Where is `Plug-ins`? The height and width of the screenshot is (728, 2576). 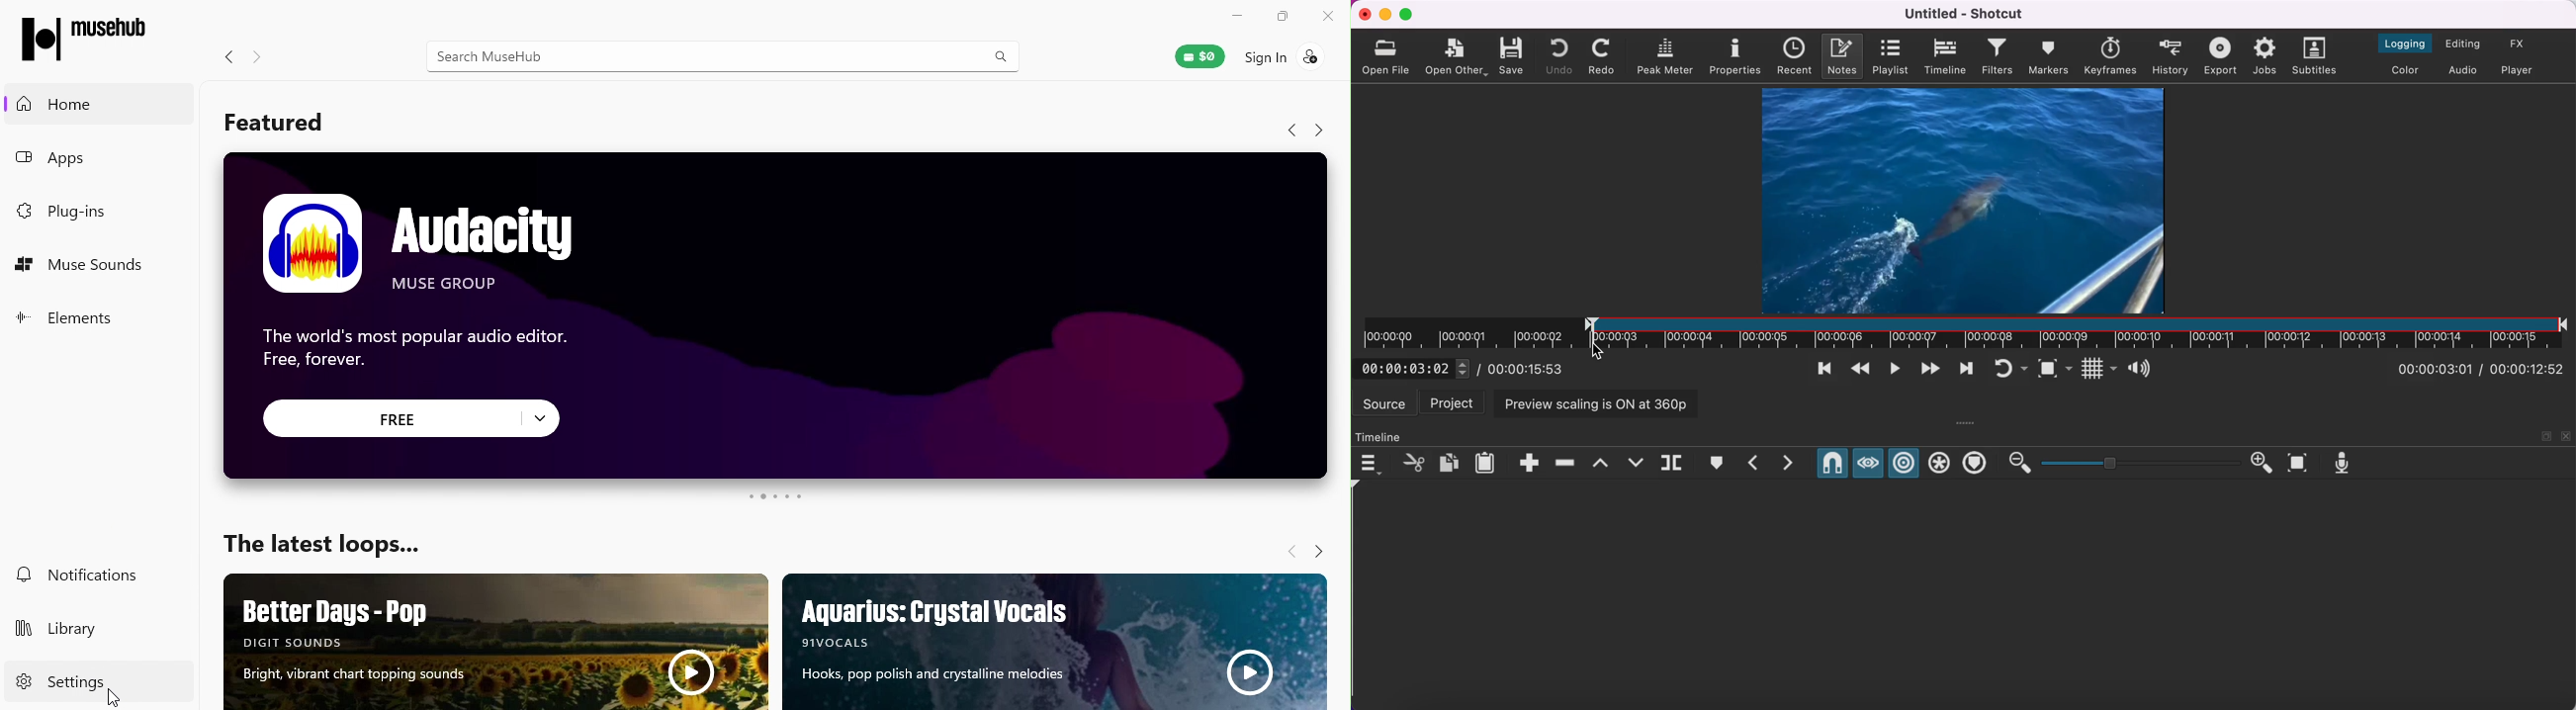 Plug-ins is located at coordinates (62, 214).